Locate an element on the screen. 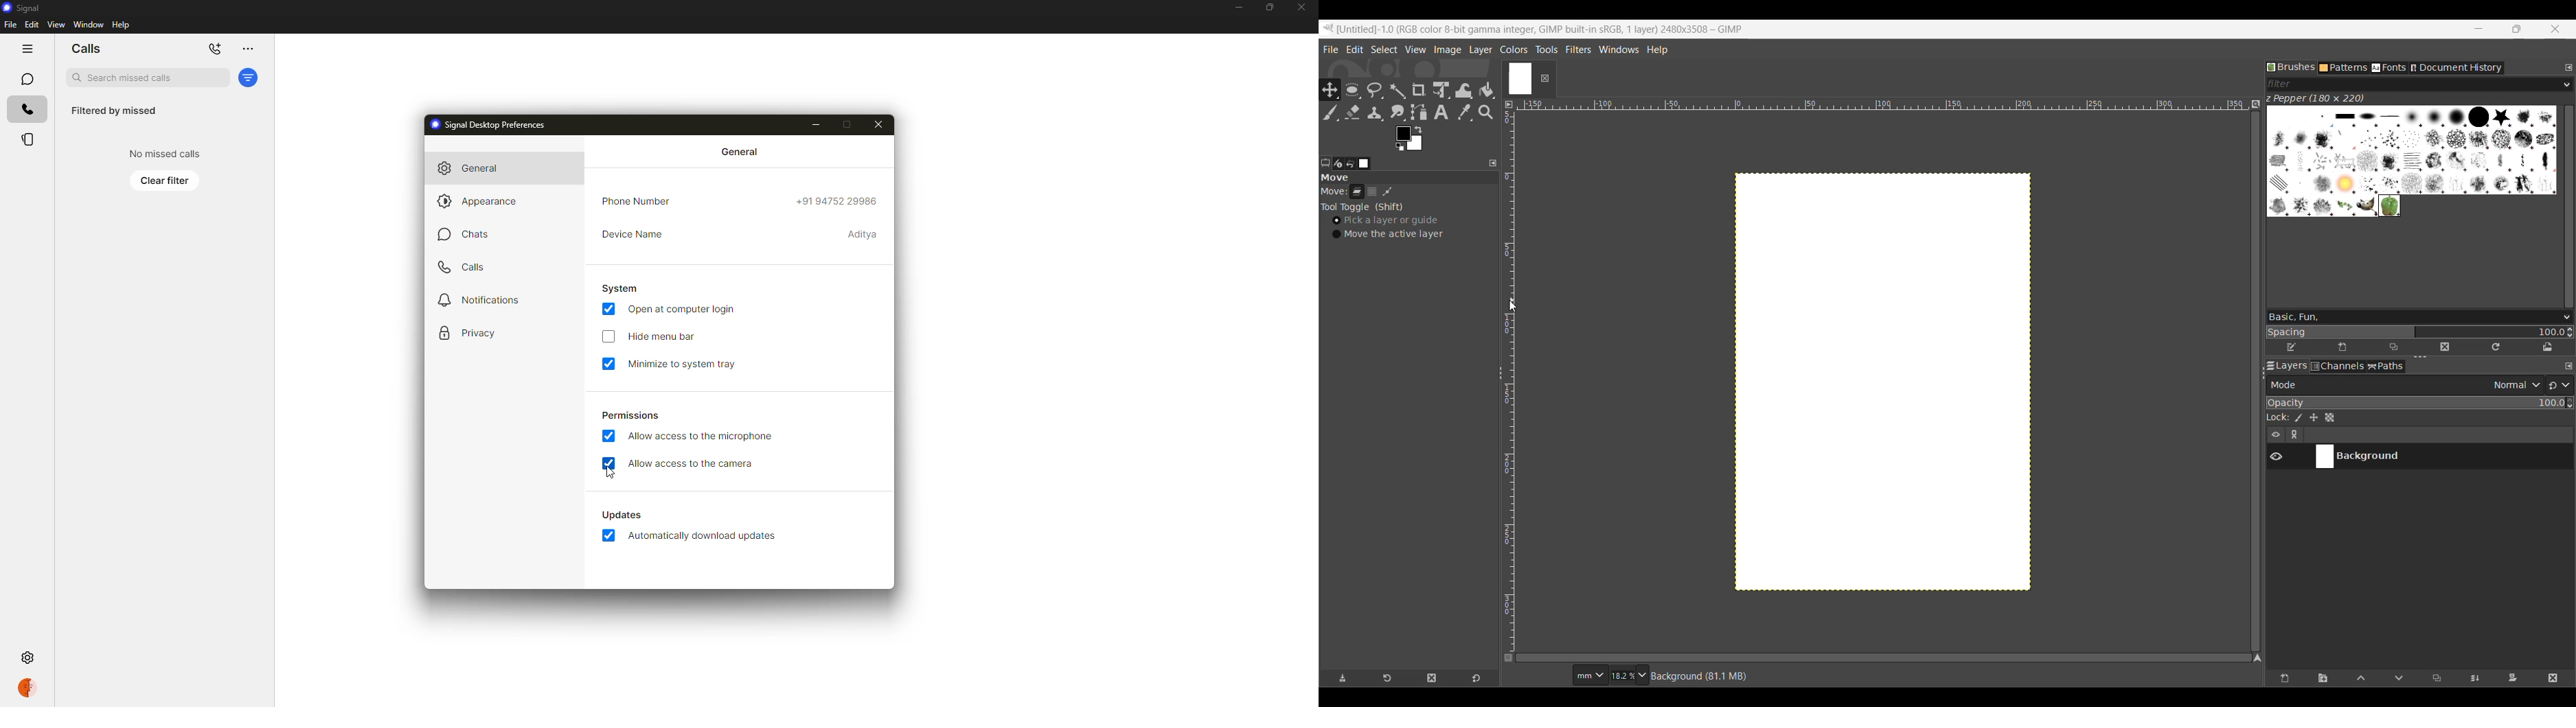 Image resolution: width=2576 pixels, height=728 pixels. Show interface in a smaller tab is located at coordinates (2516, 29).